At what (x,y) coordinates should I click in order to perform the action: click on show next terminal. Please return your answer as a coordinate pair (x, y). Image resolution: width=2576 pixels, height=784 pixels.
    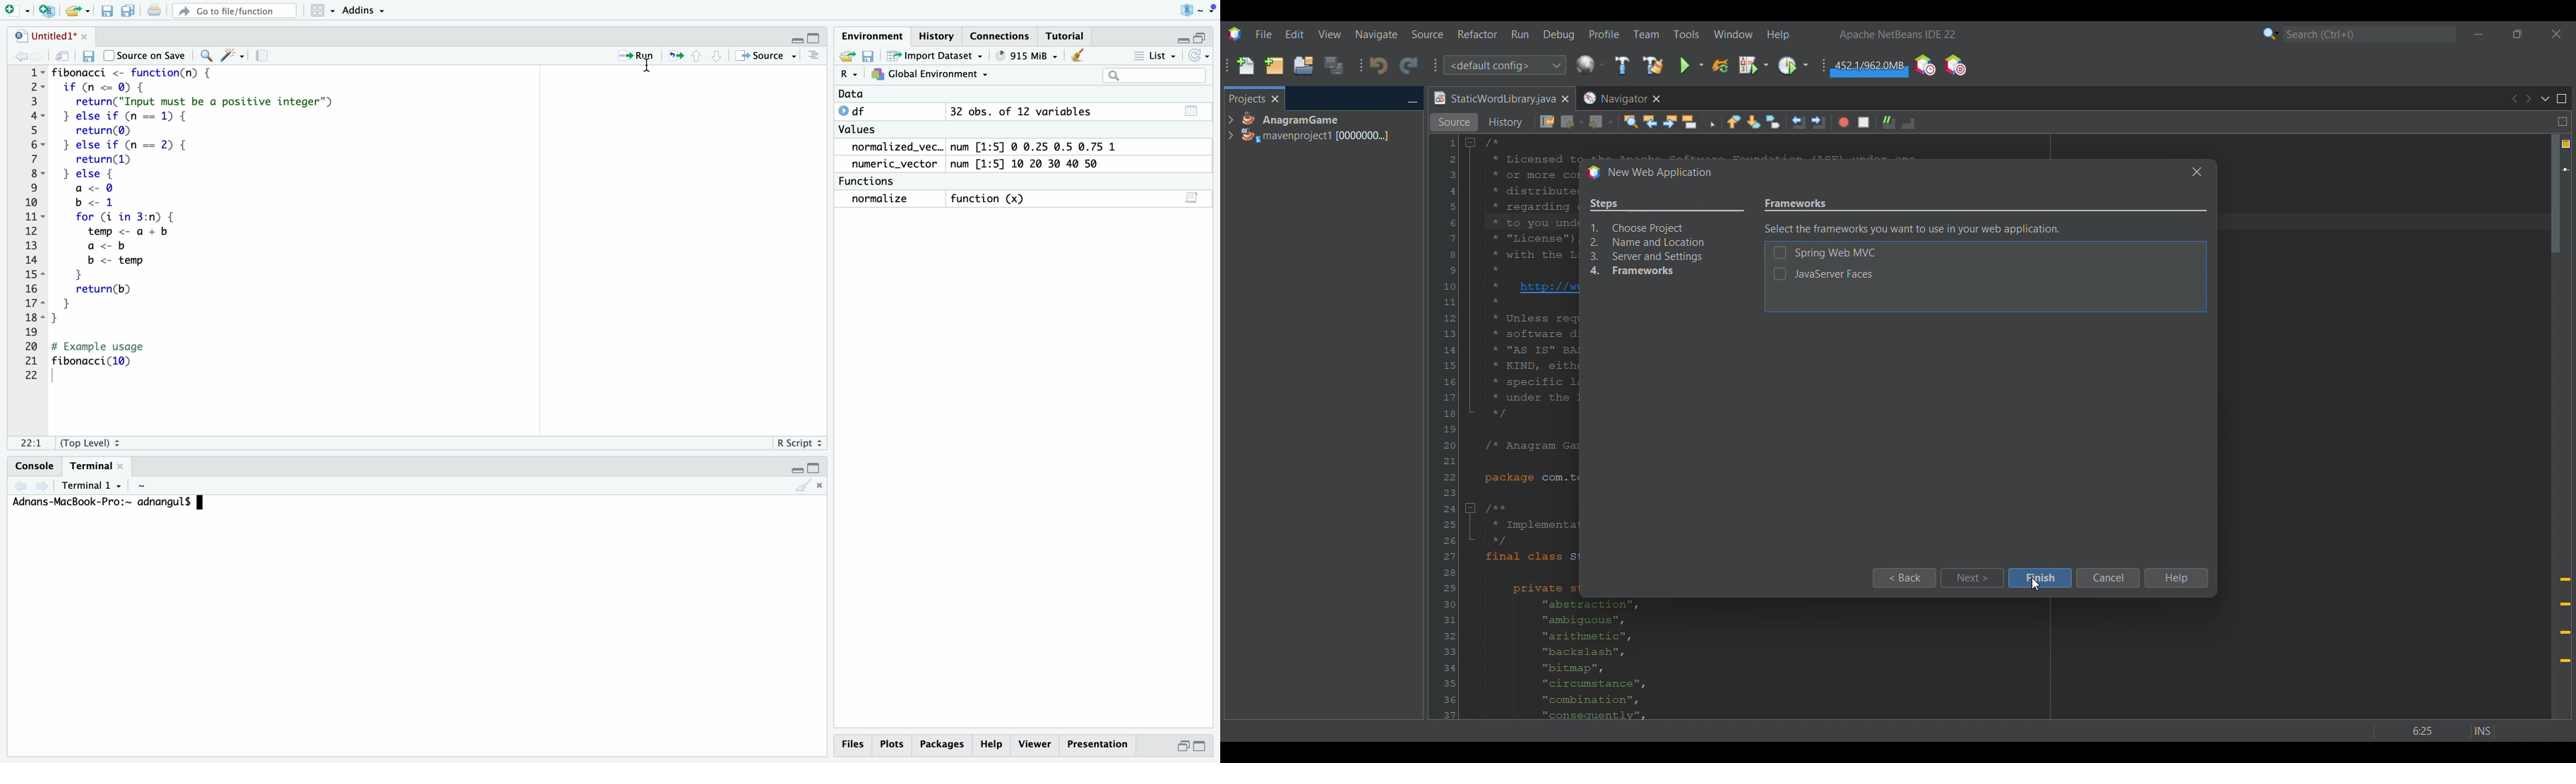
    Looking at the image, I should click on (45, 487).